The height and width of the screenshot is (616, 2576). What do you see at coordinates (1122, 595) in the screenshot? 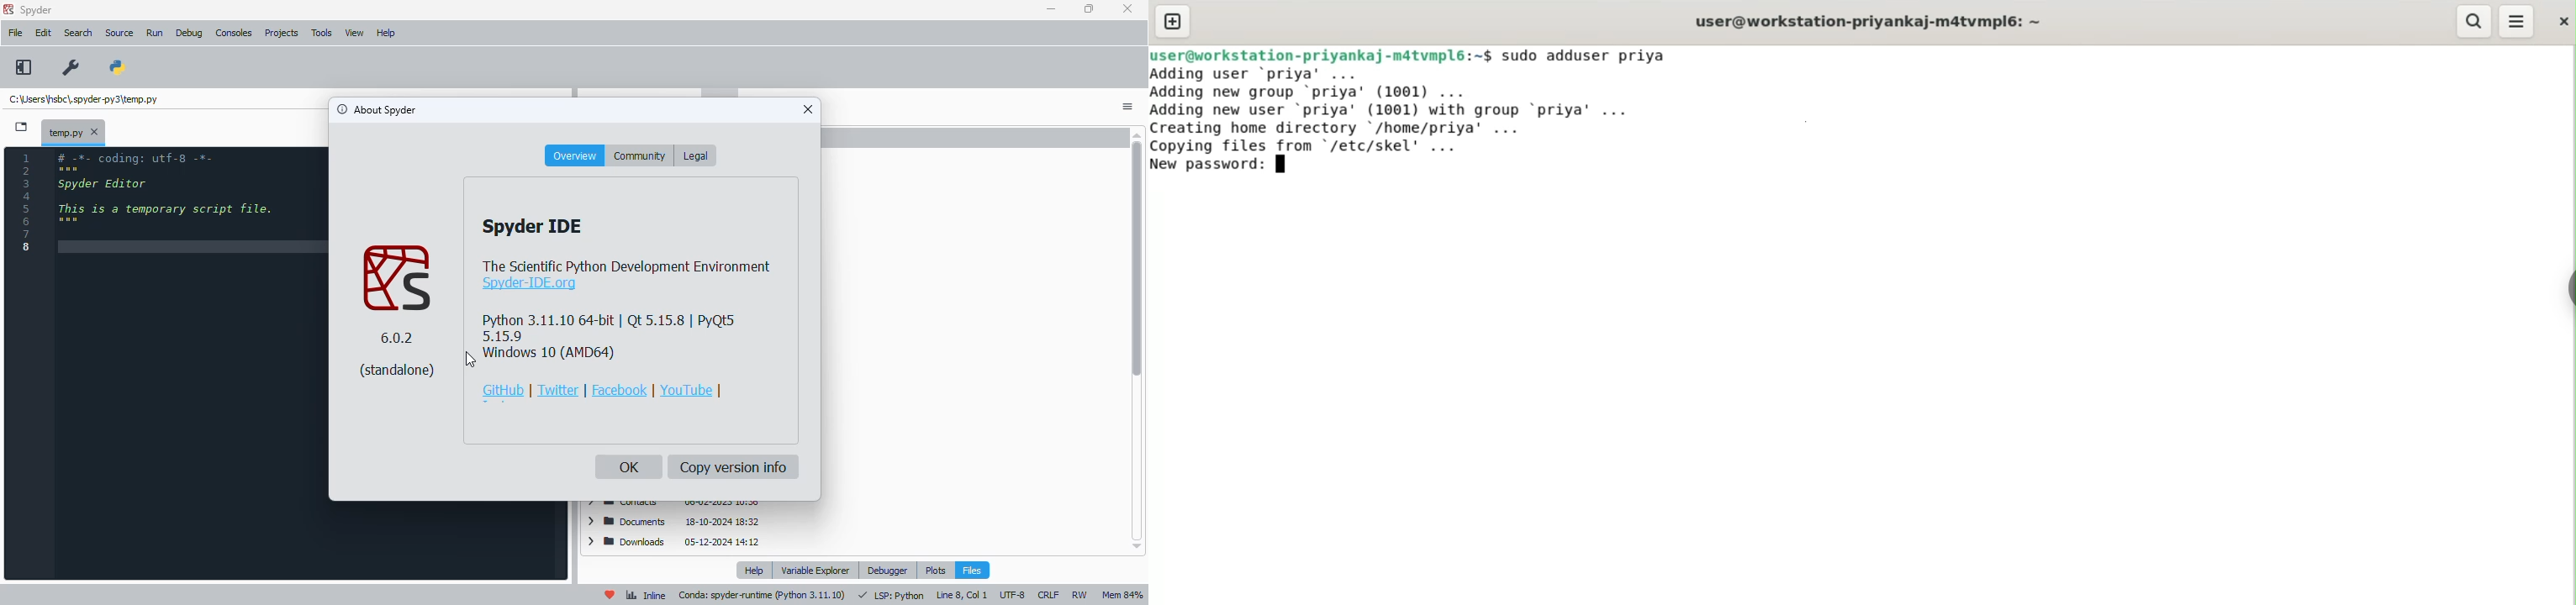
I see `mem 84%` at bounding box center [1122, 595].